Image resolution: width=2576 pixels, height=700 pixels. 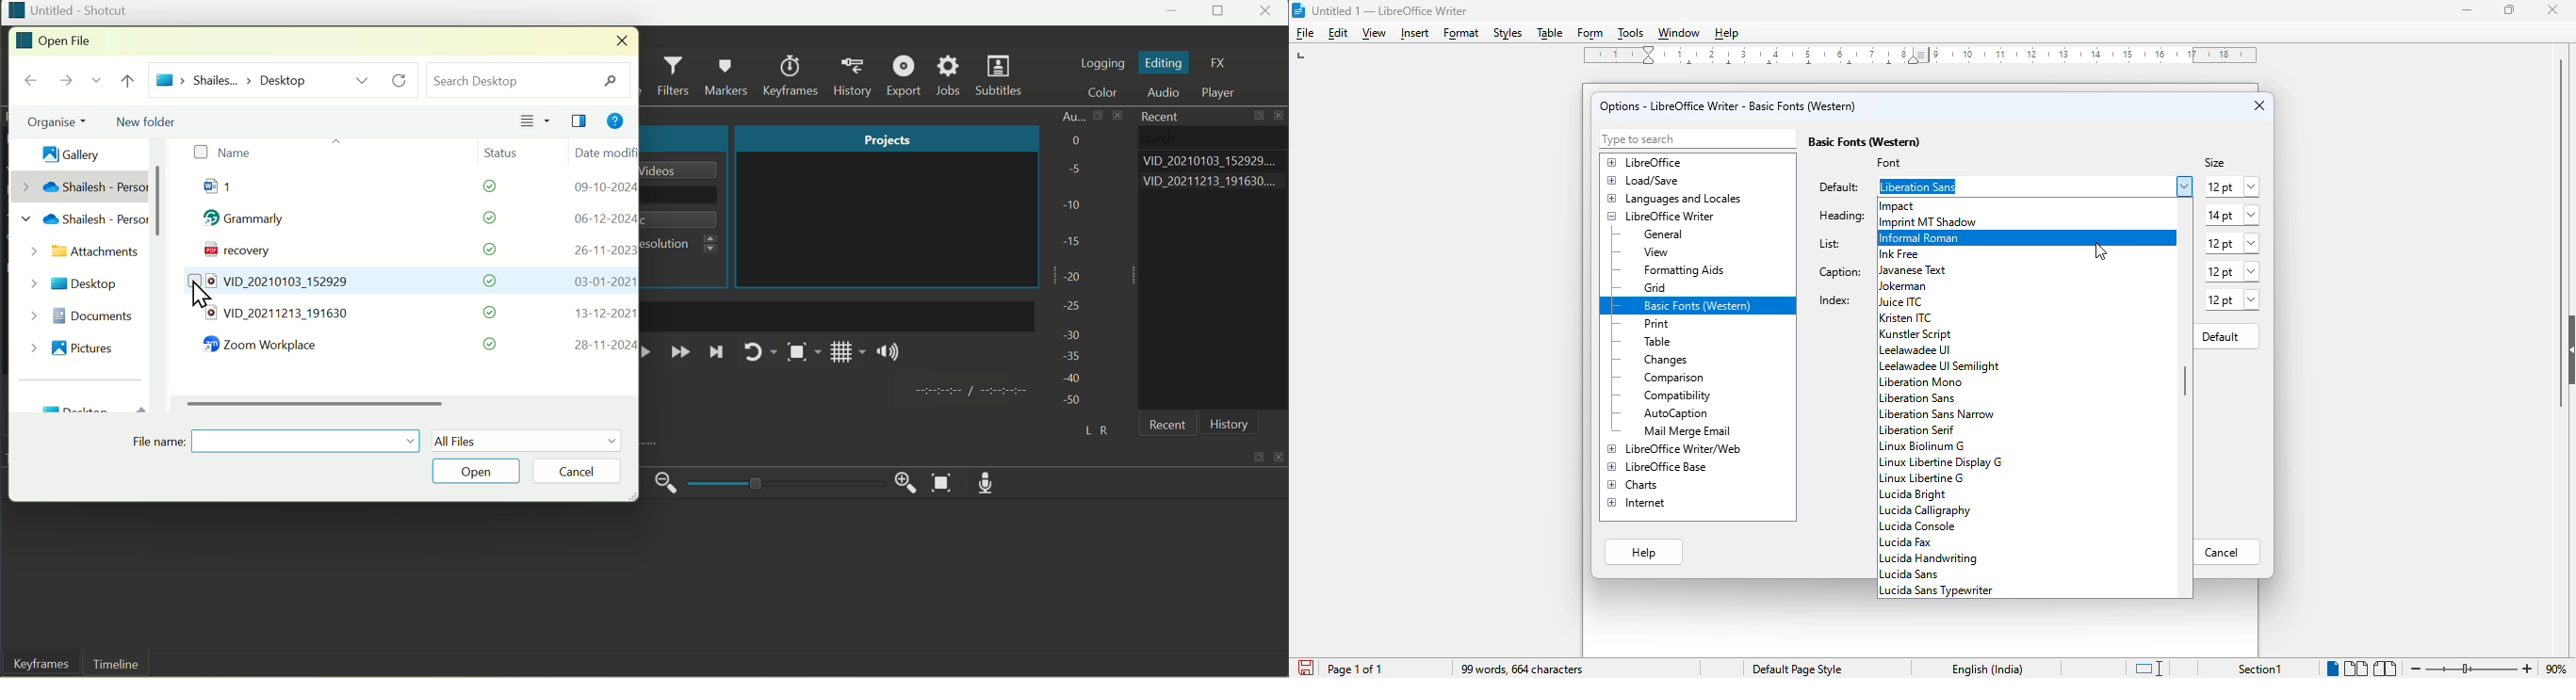 What do you see at coordinates (37, 665) in the screenshot?
I see `Keyframes` at bounding box center [37, 665].